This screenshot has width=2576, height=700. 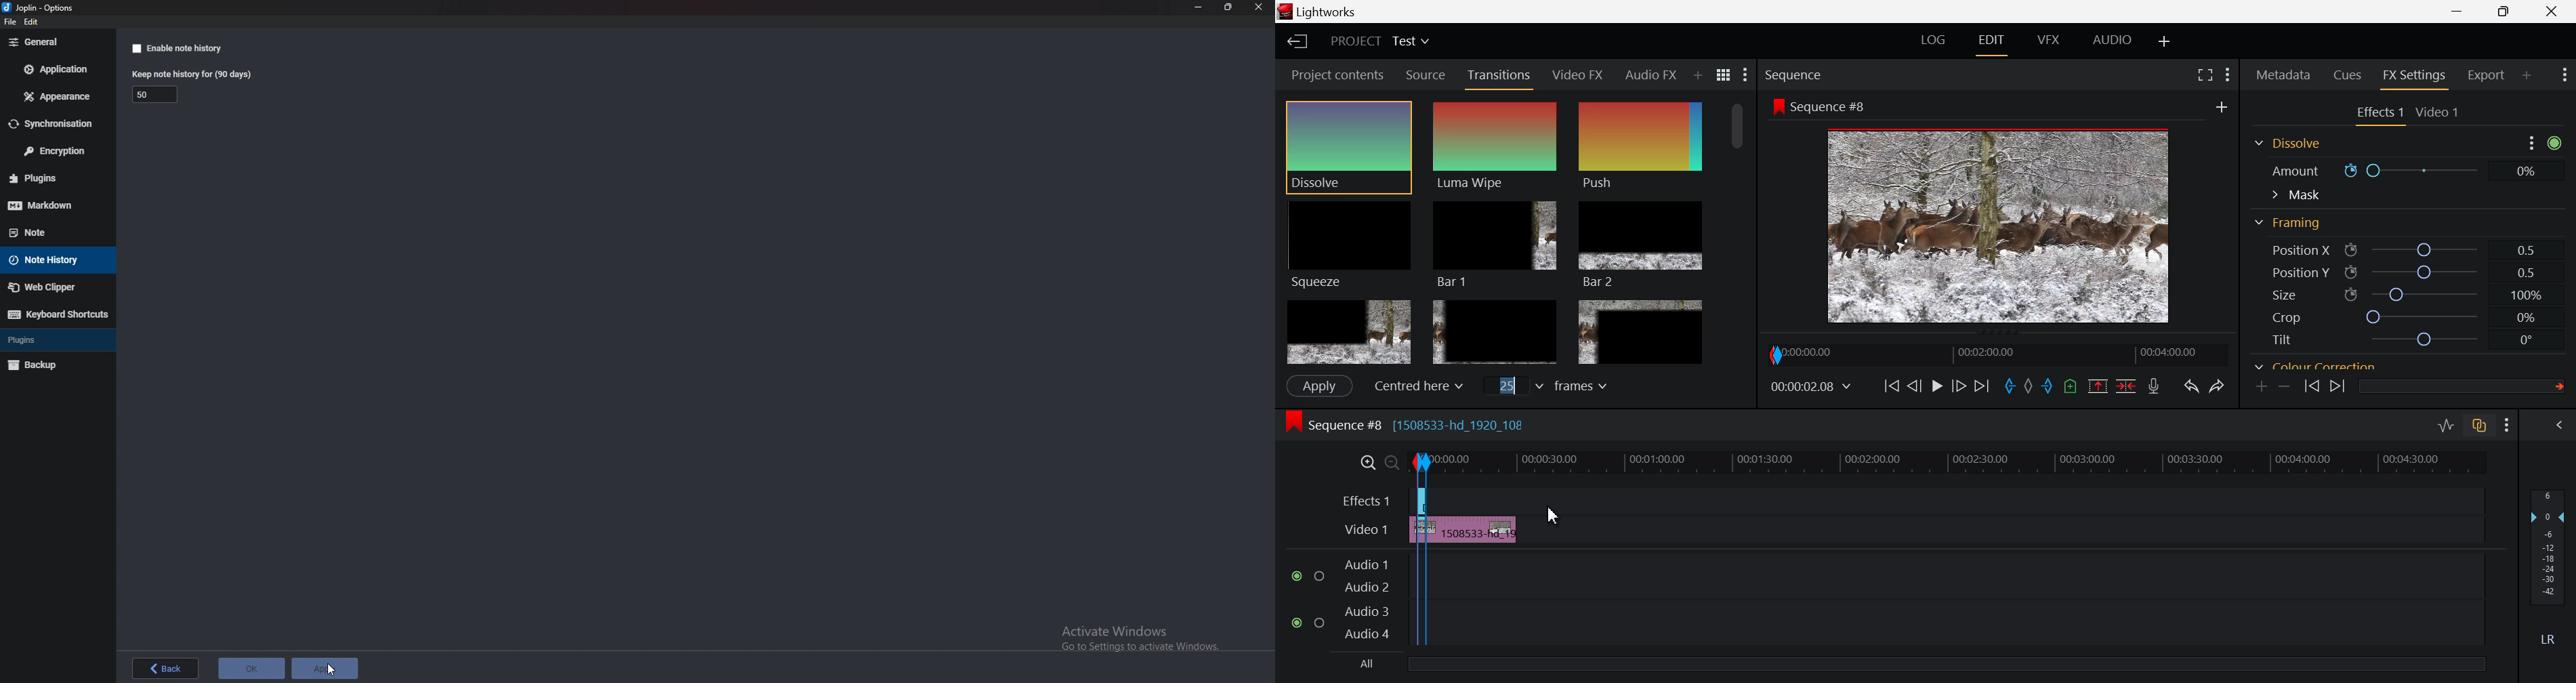 What do you see at coordinates (1739, 232) in the screenshot?
I see `Scroll Bar` at bounding box center [1739, 232].